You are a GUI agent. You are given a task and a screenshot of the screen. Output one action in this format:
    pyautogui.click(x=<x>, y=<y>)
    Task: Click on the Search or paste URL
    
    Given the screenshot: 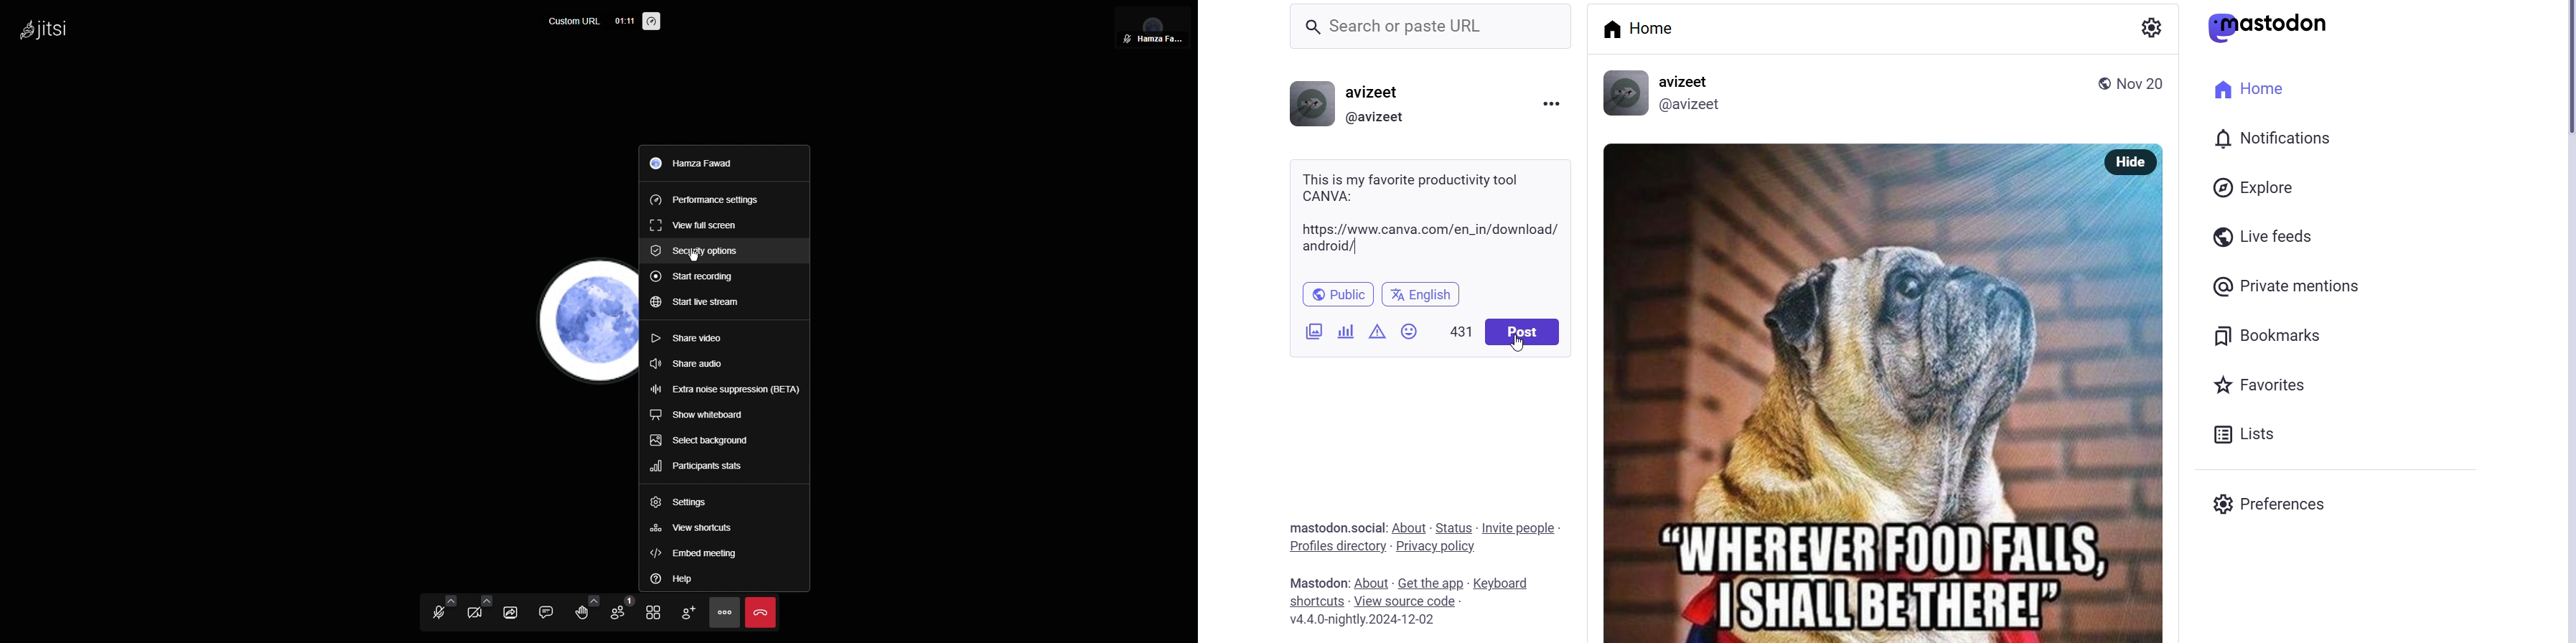 What is the action you would take?
    pyautogui.click(x=1438, y=26)
    